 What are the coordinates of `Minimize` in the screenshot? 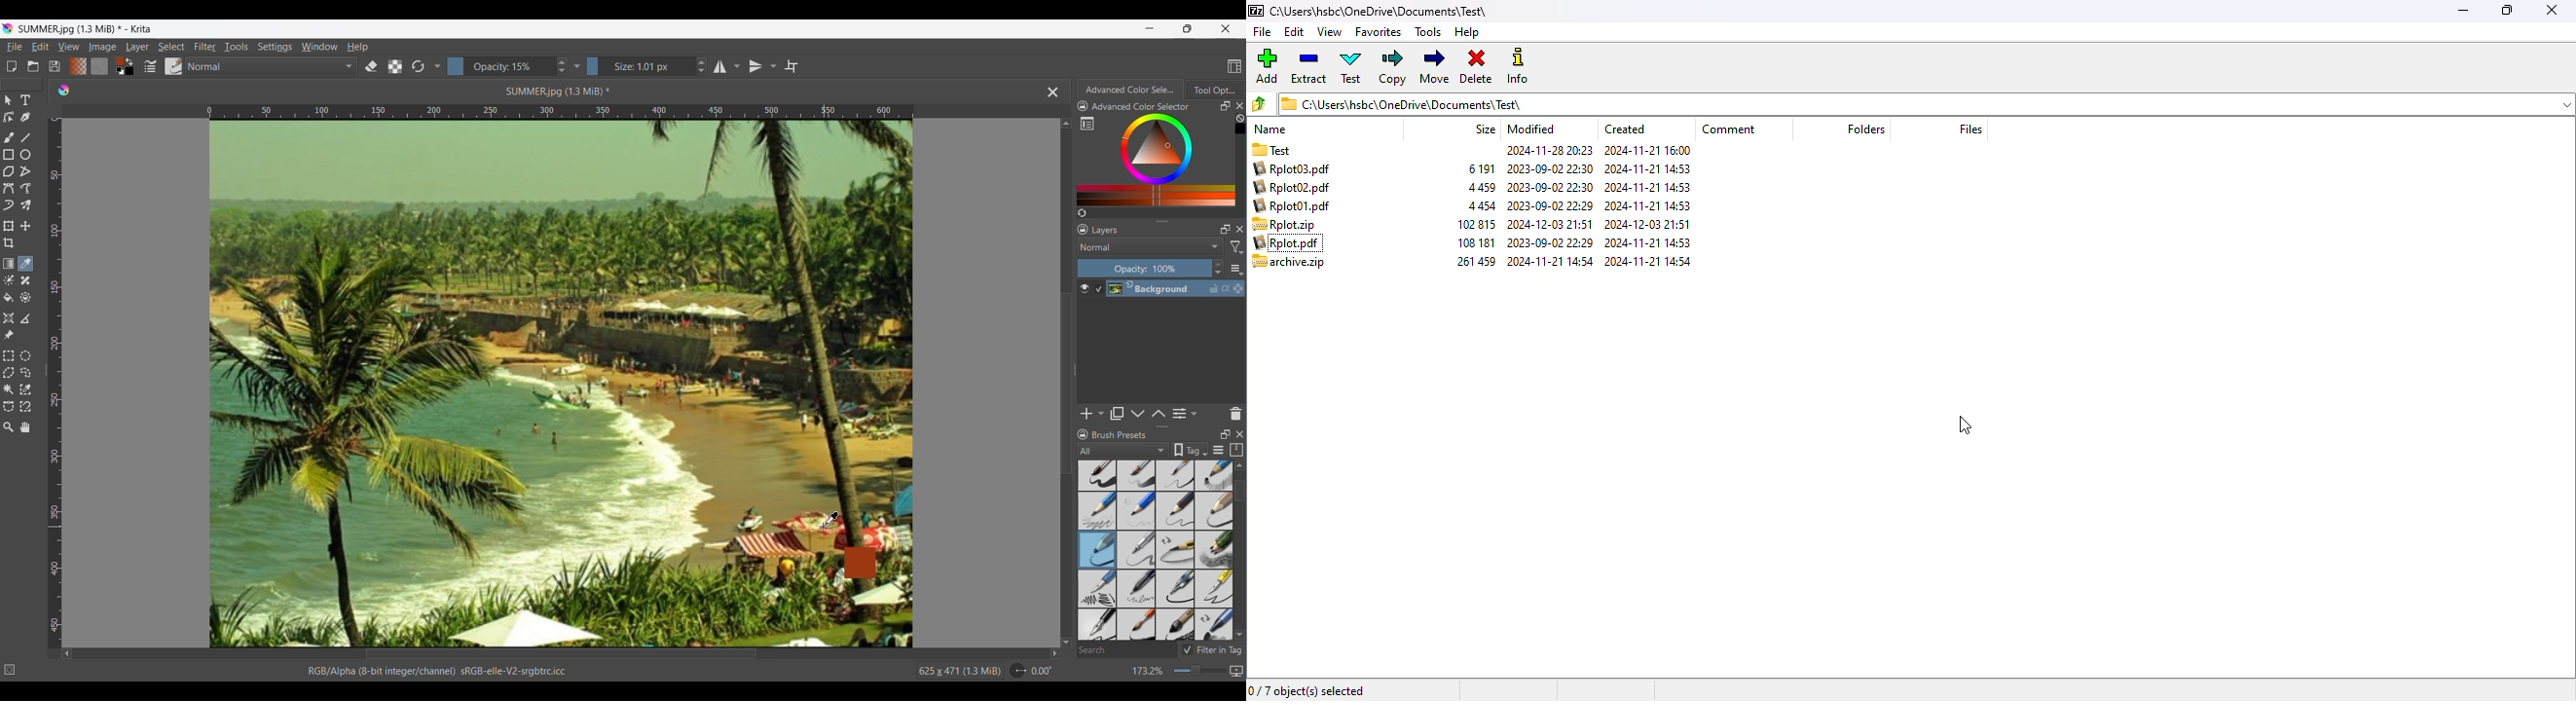 It's located at (1150, 29).